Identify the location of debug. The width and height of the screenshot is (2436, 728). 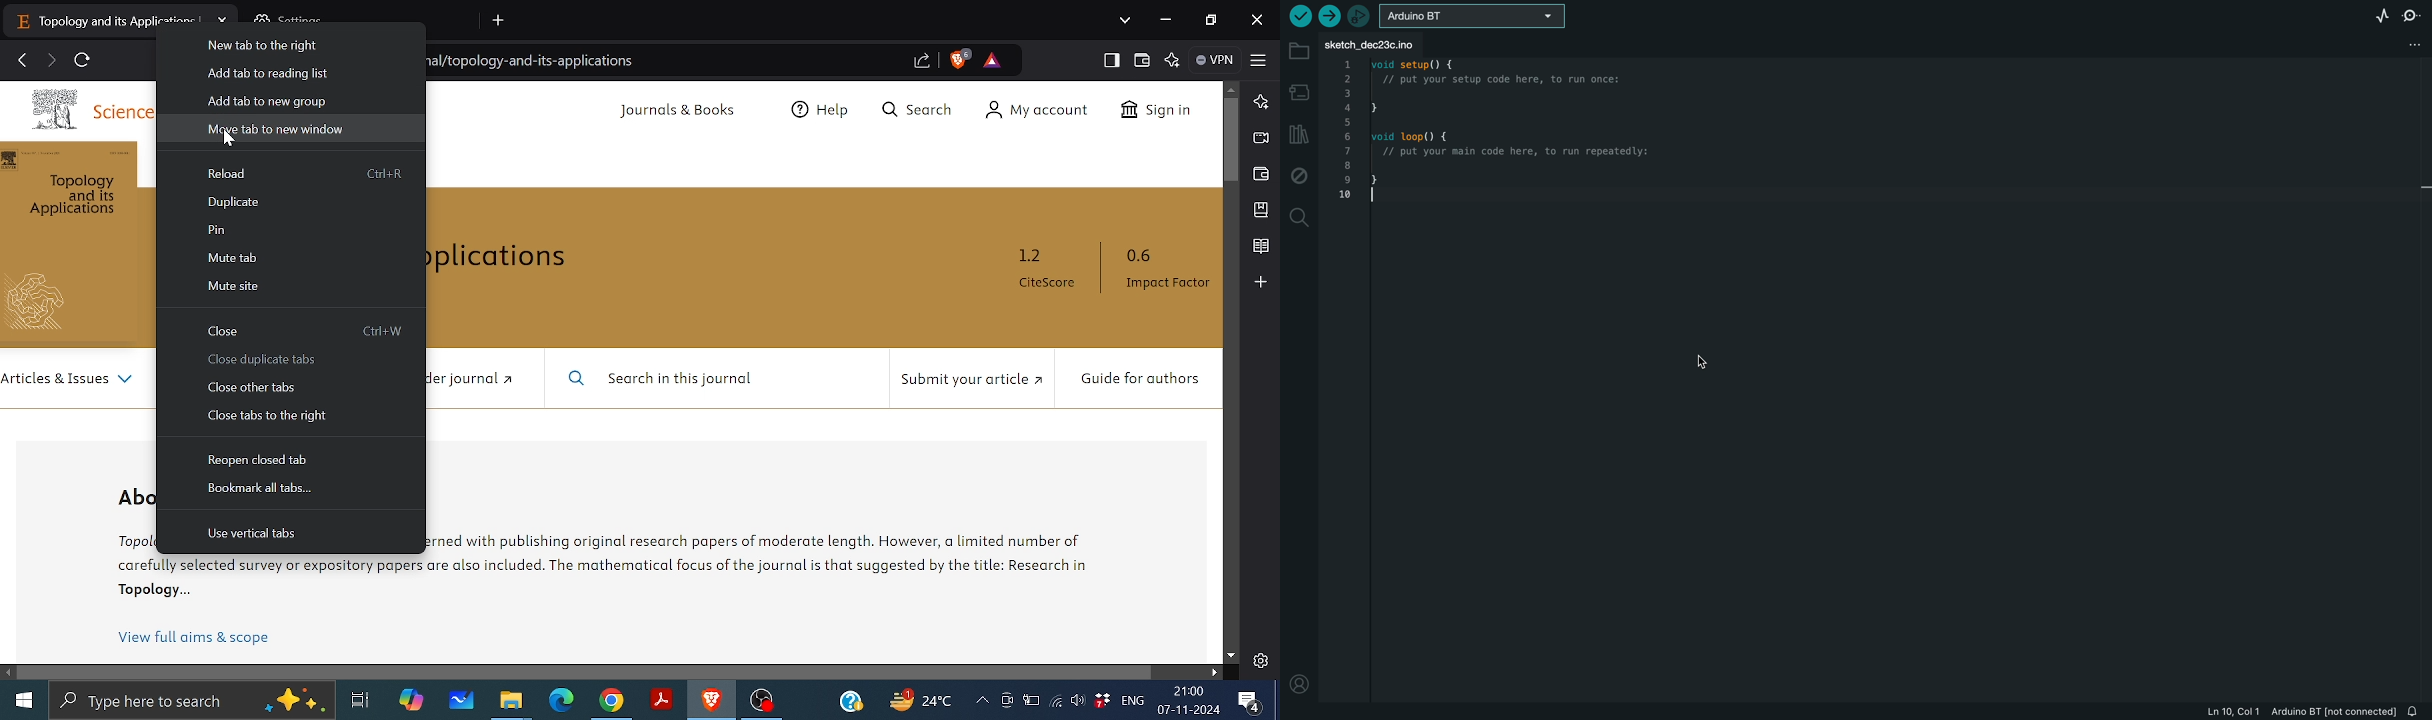
(1300, 176).